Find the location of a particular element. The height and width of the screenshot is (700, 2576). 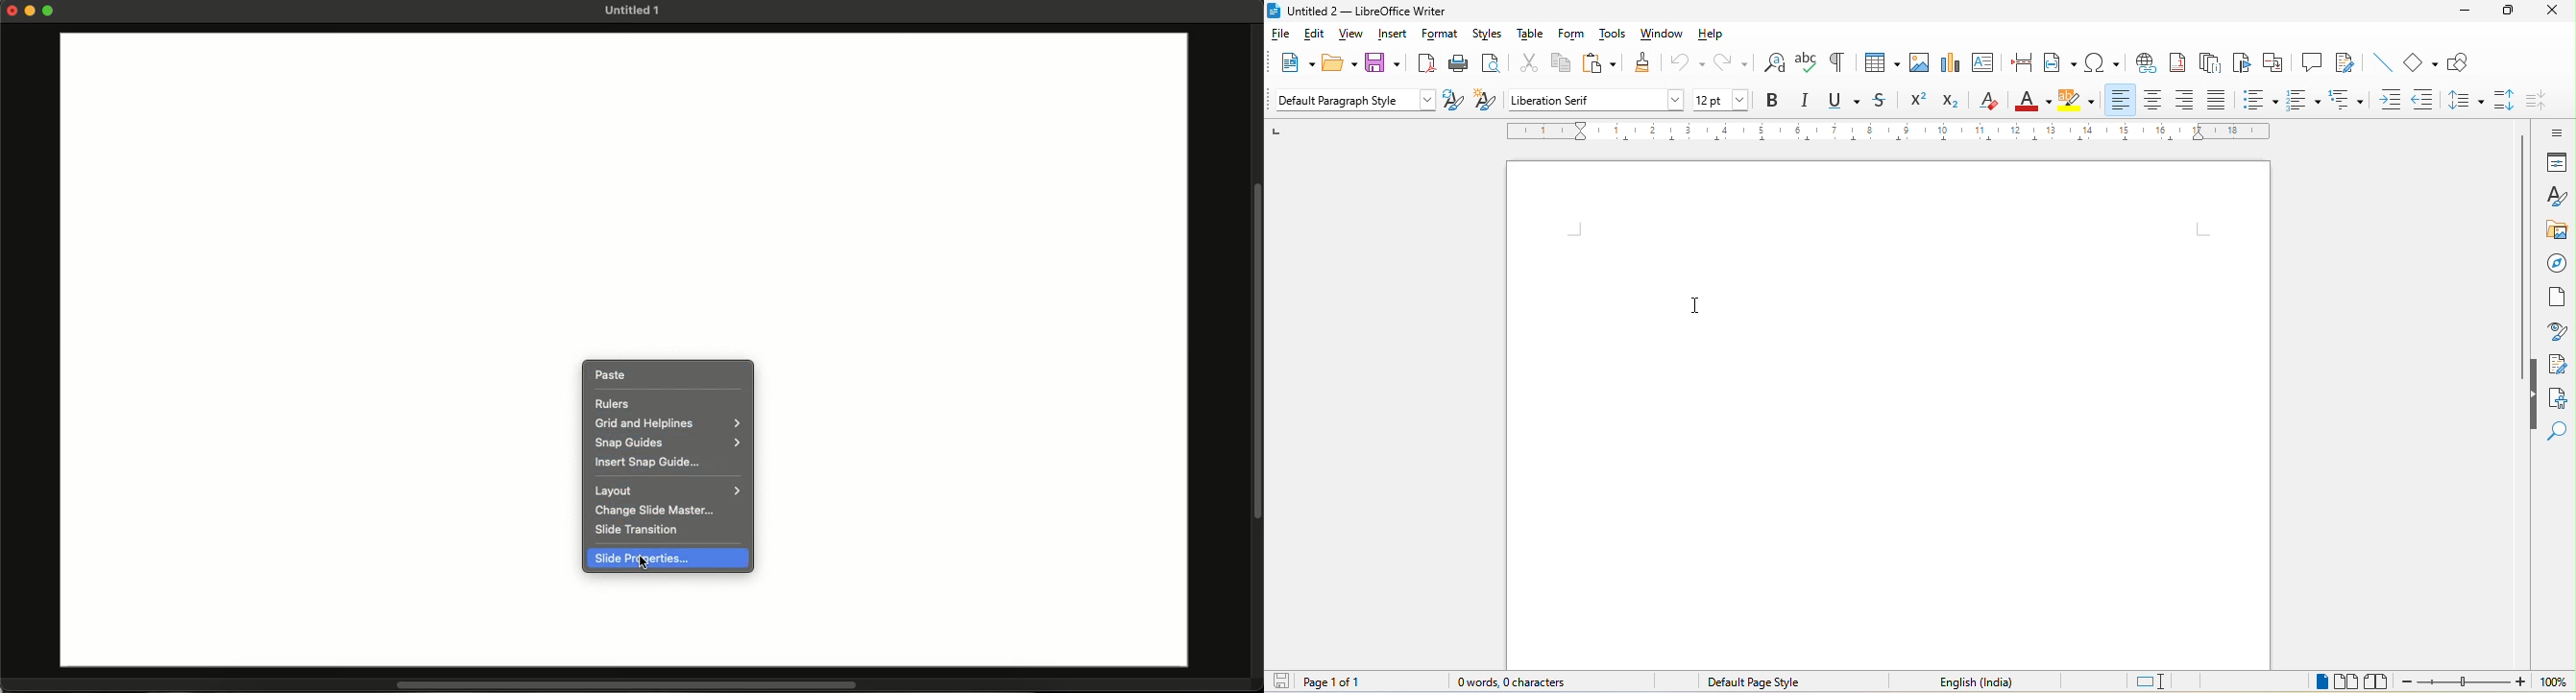

font name is located at coordinates (1595, 99).